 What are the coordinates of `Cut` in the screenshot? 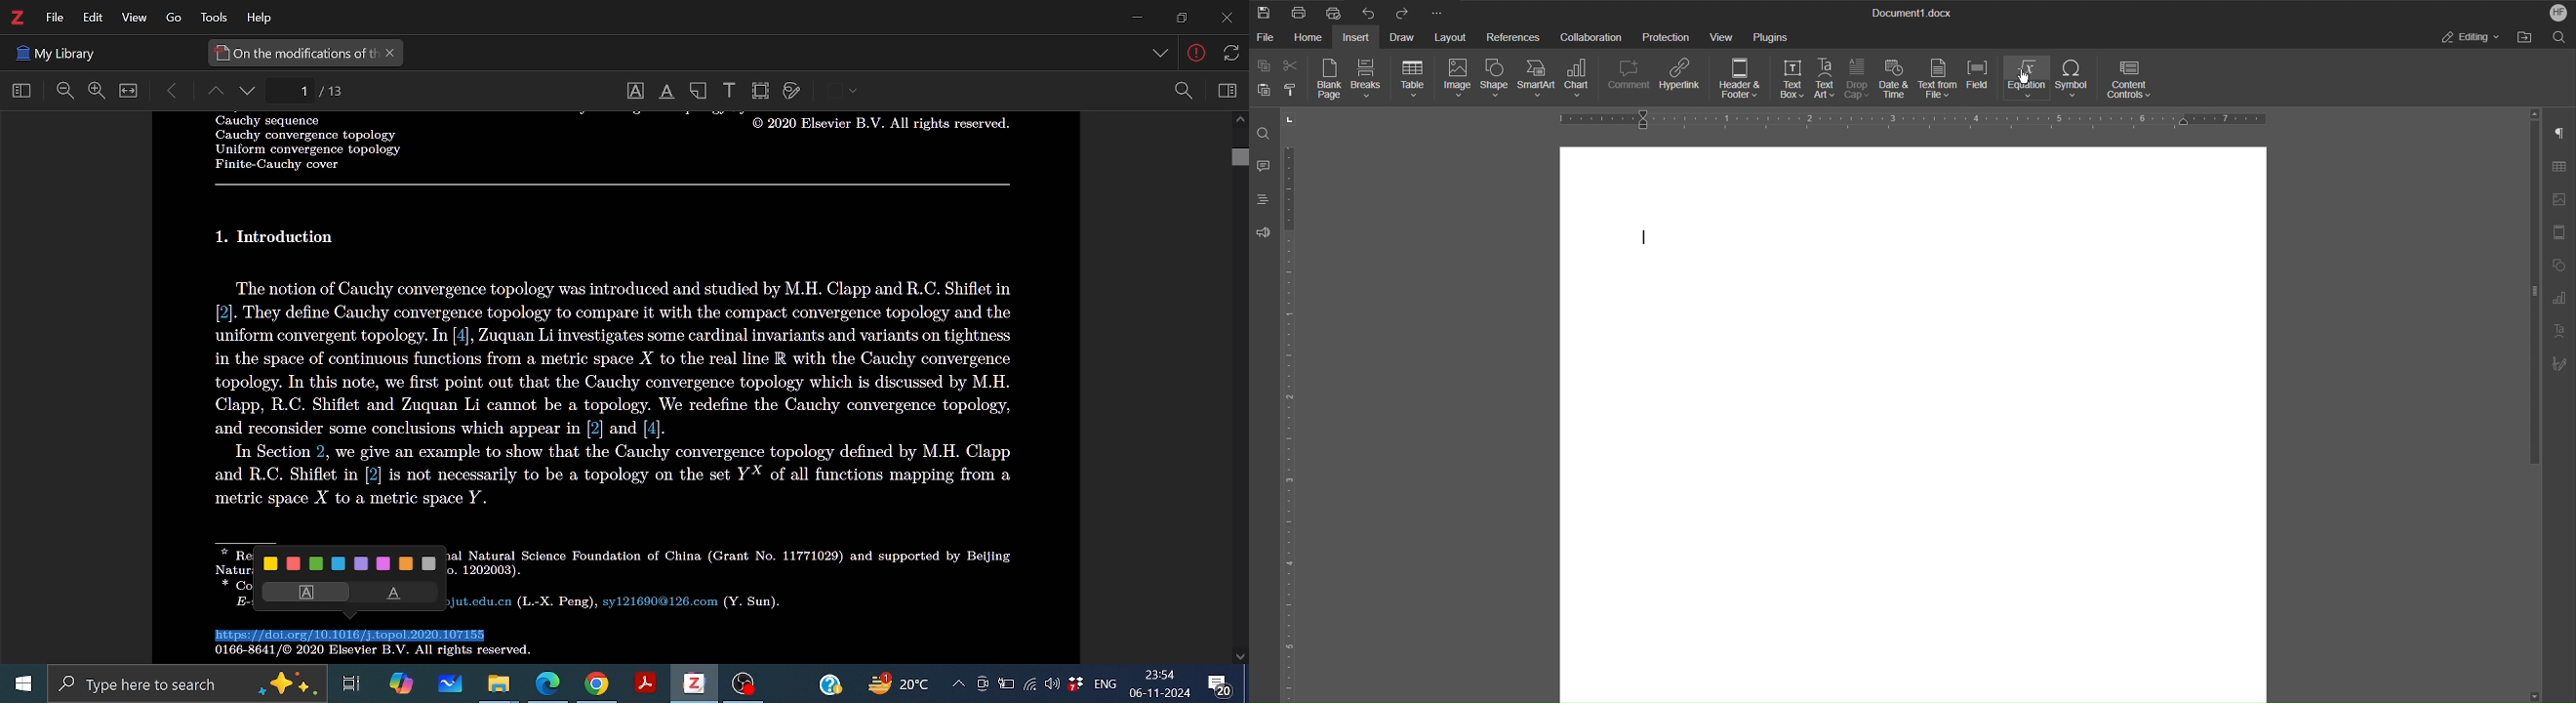 It's located at (1291, 66).